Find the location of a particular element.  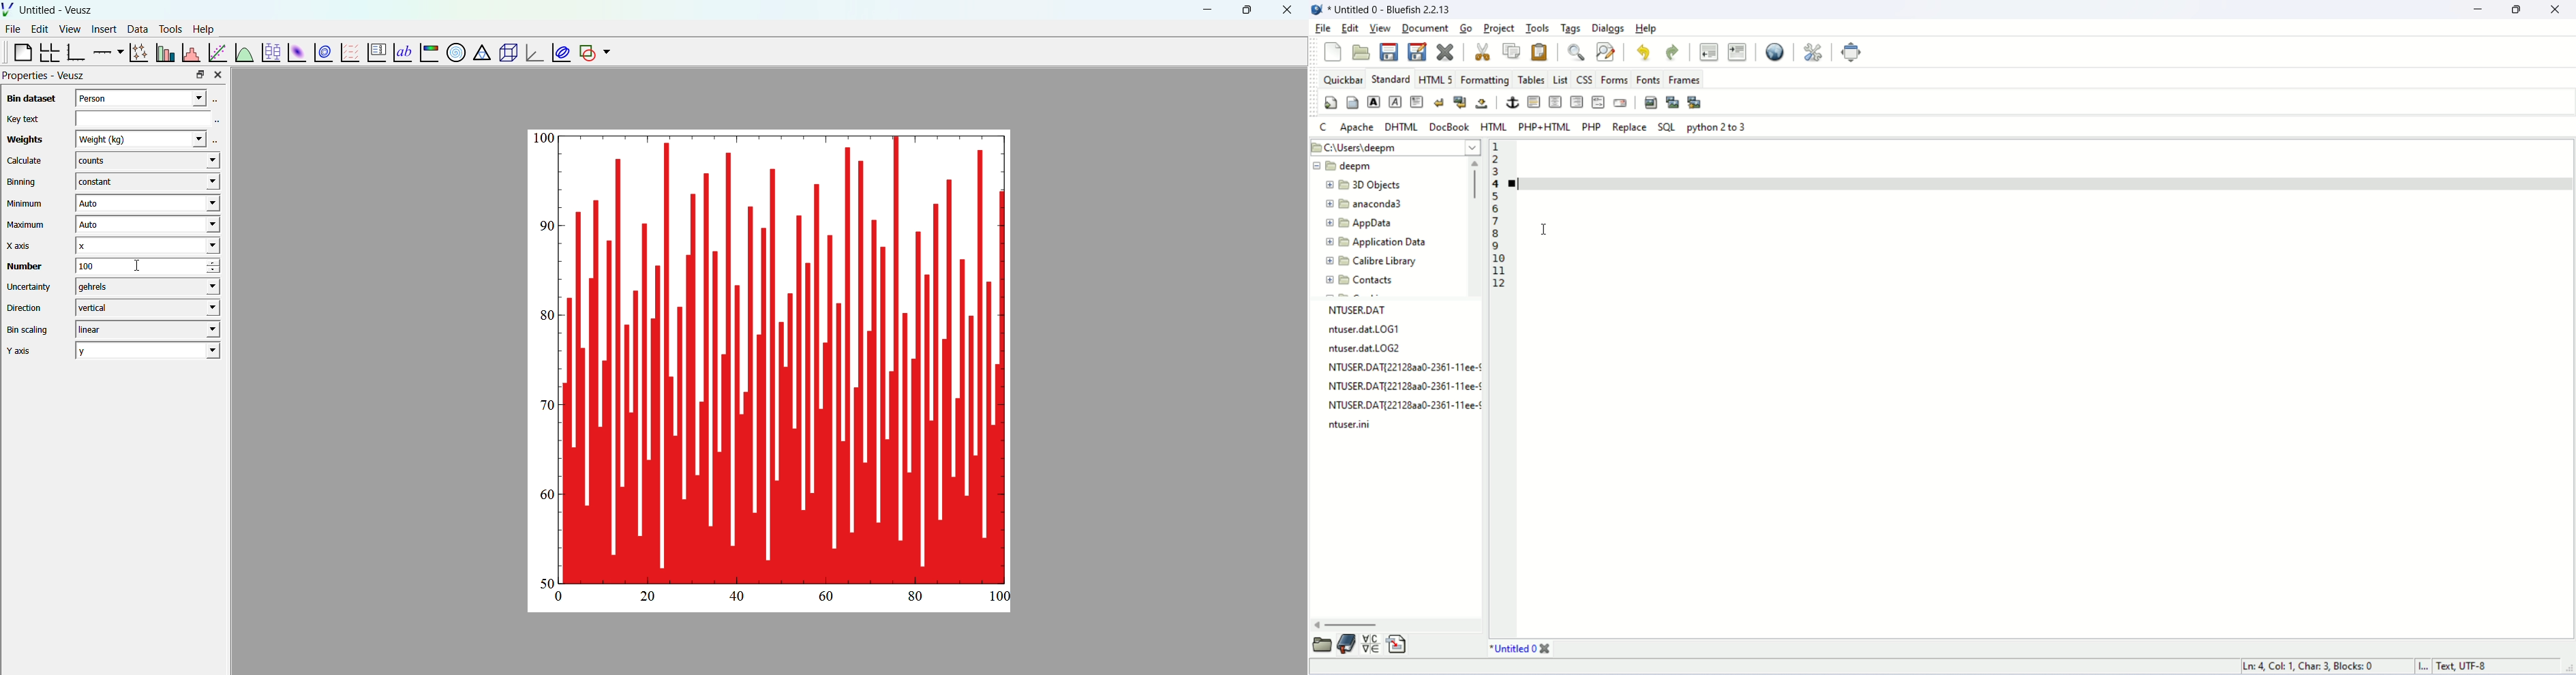

standard is located at coordinates (1390, 79).